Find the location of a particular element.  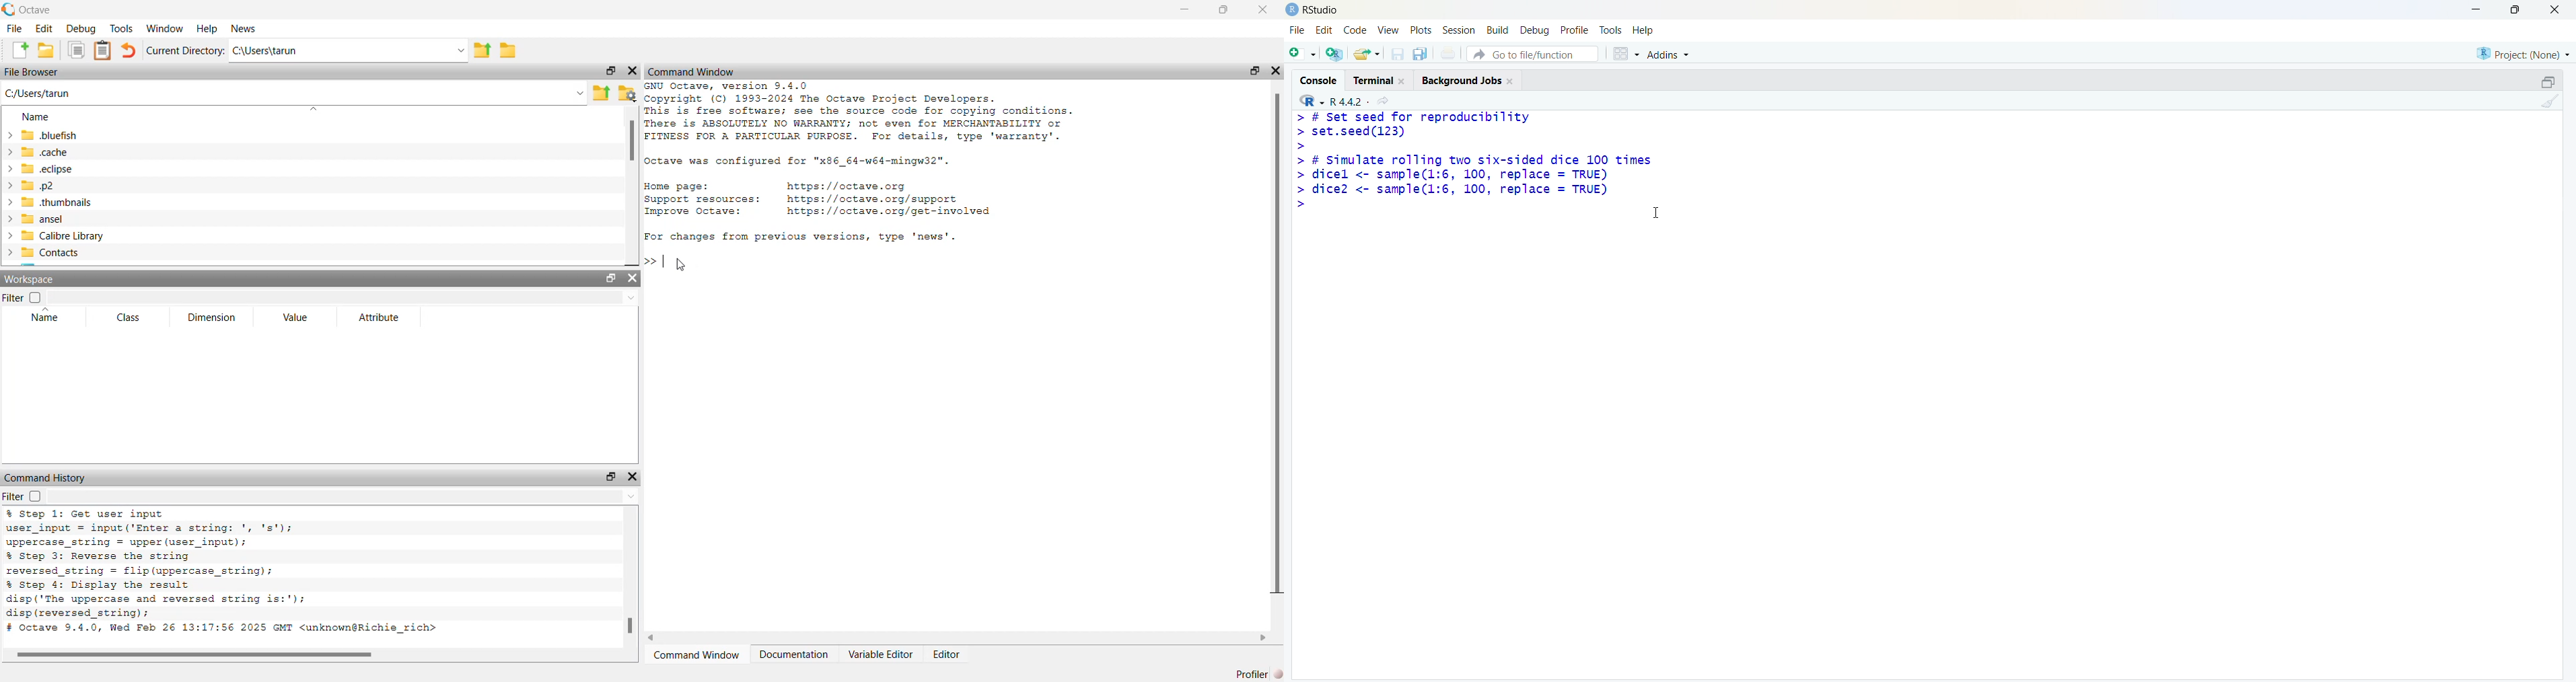

profile is located at coordinates (1576, 31).